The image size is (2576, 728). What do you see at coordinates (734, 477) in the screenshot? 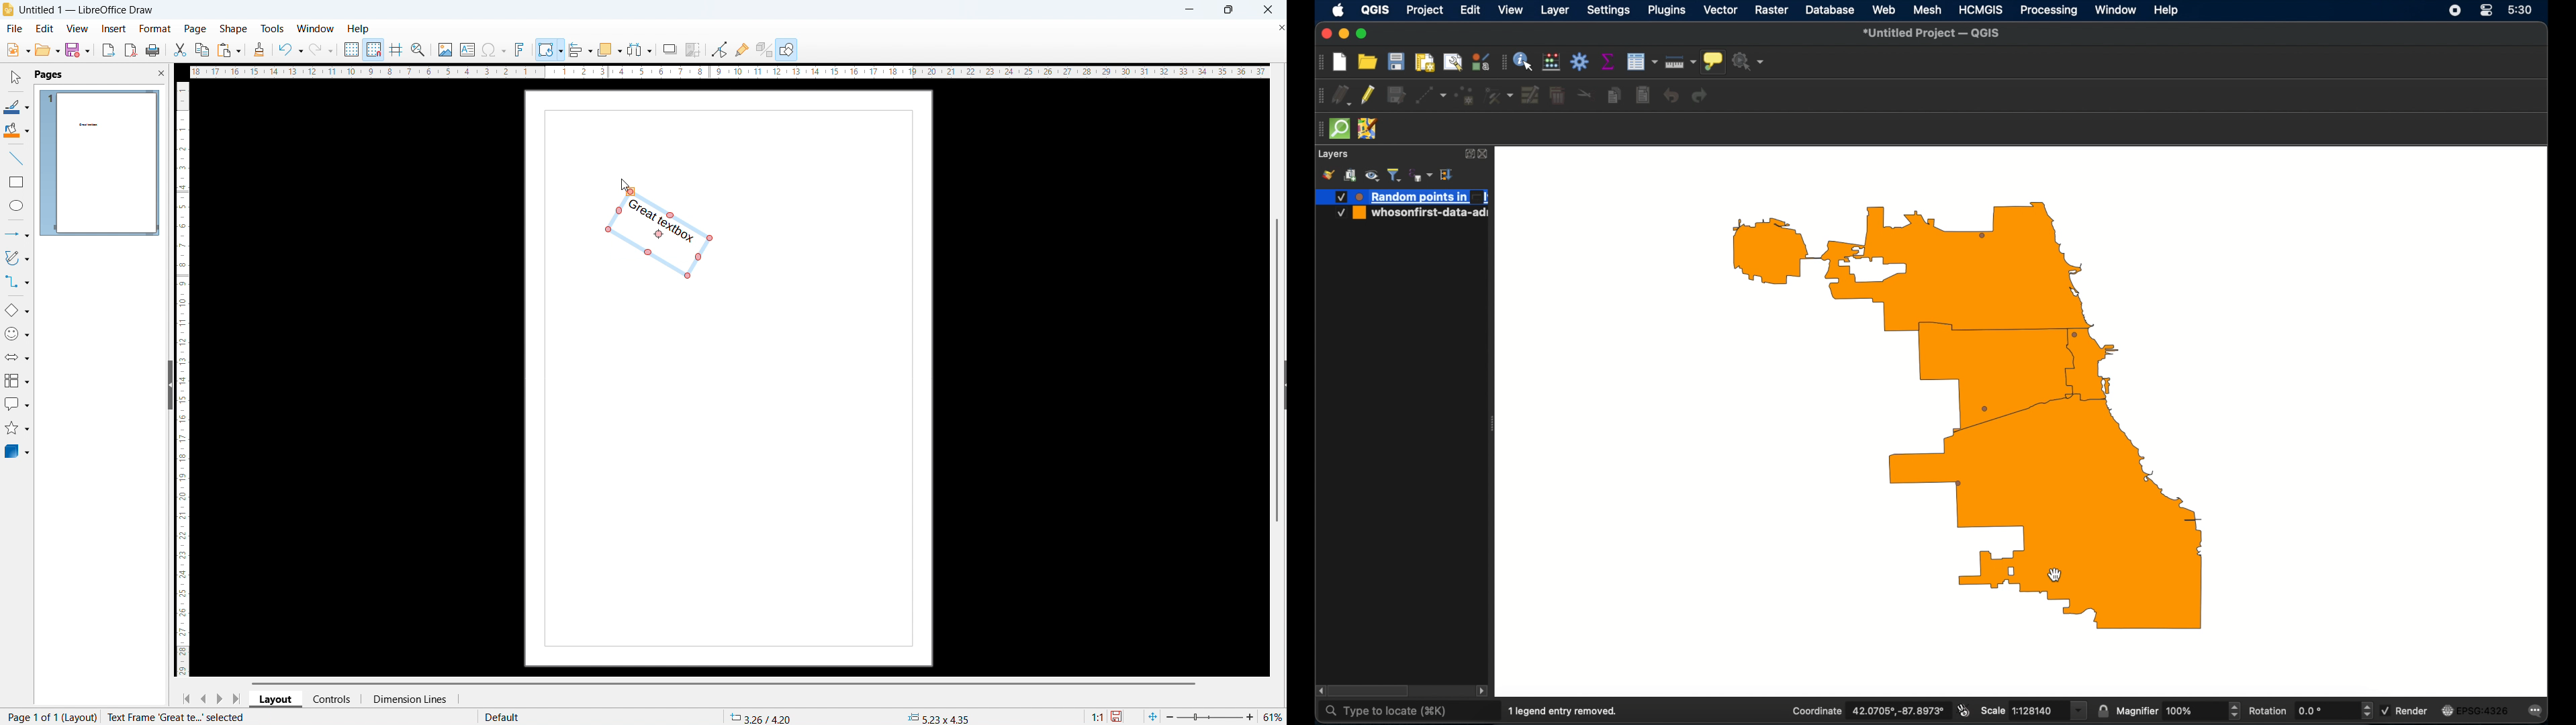
I see `Page ` at bounding box center [734, 477].